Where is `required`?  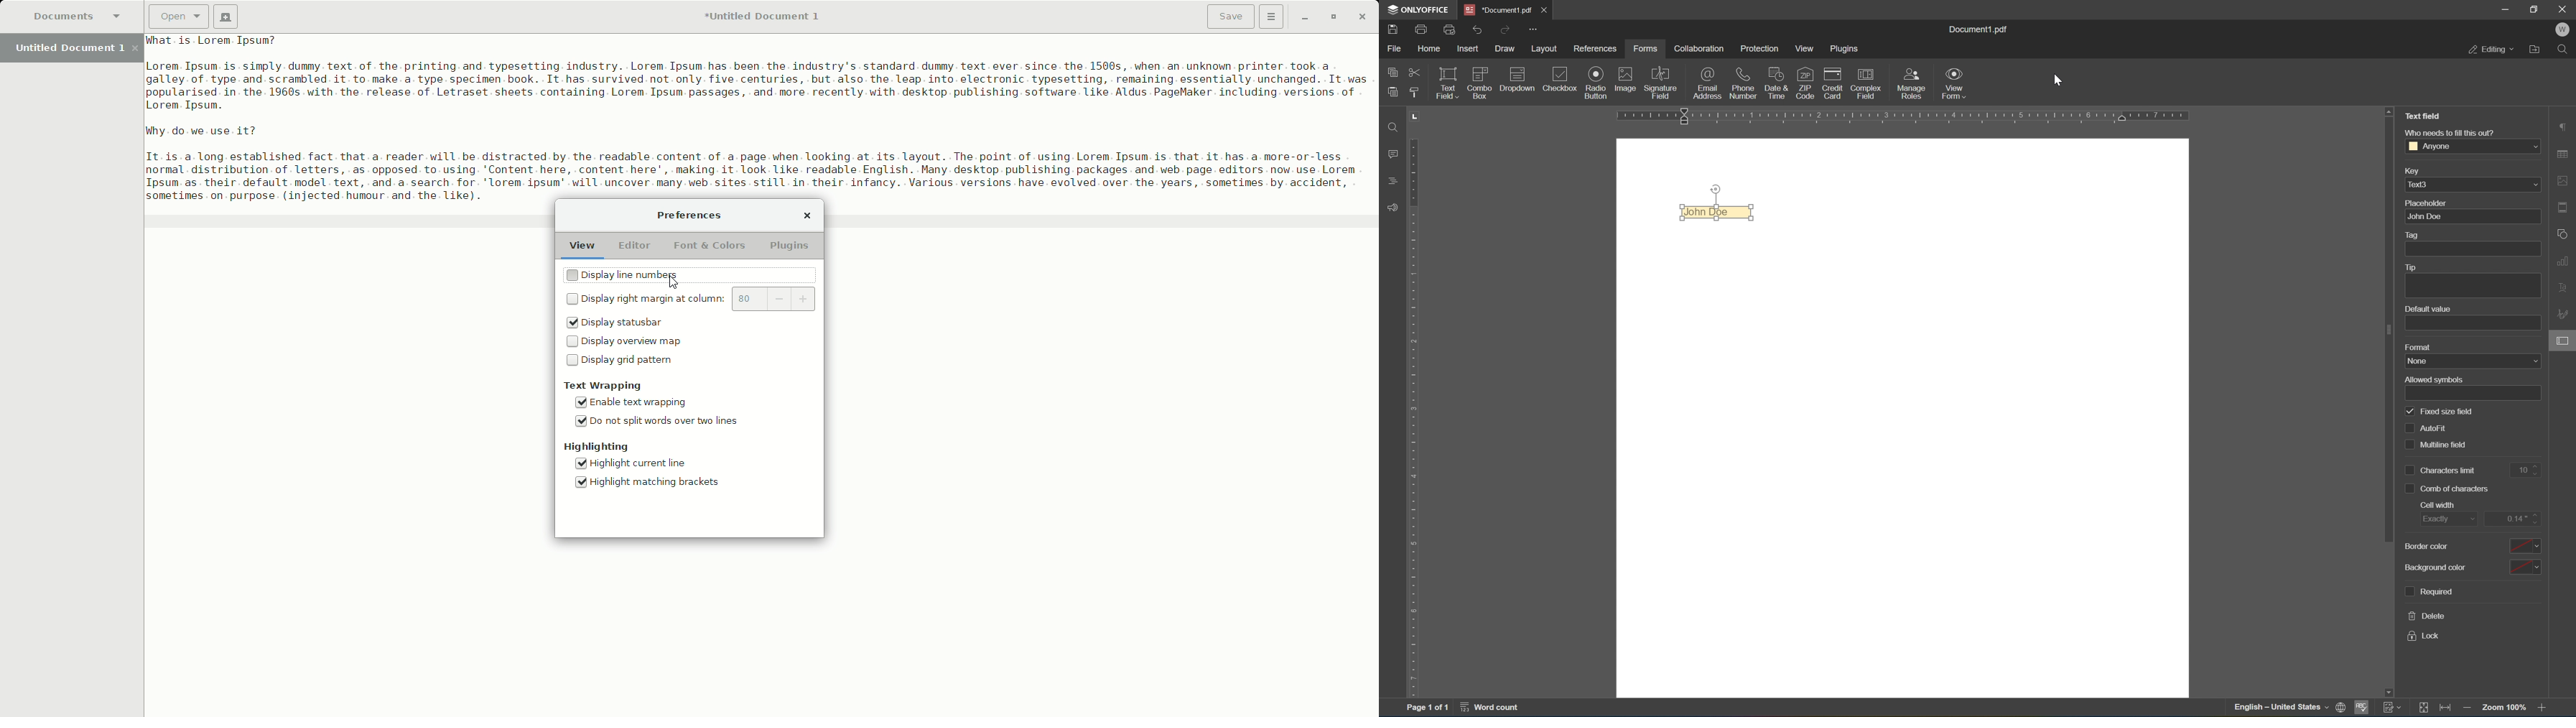
required is located at coordinates (2431, 592).